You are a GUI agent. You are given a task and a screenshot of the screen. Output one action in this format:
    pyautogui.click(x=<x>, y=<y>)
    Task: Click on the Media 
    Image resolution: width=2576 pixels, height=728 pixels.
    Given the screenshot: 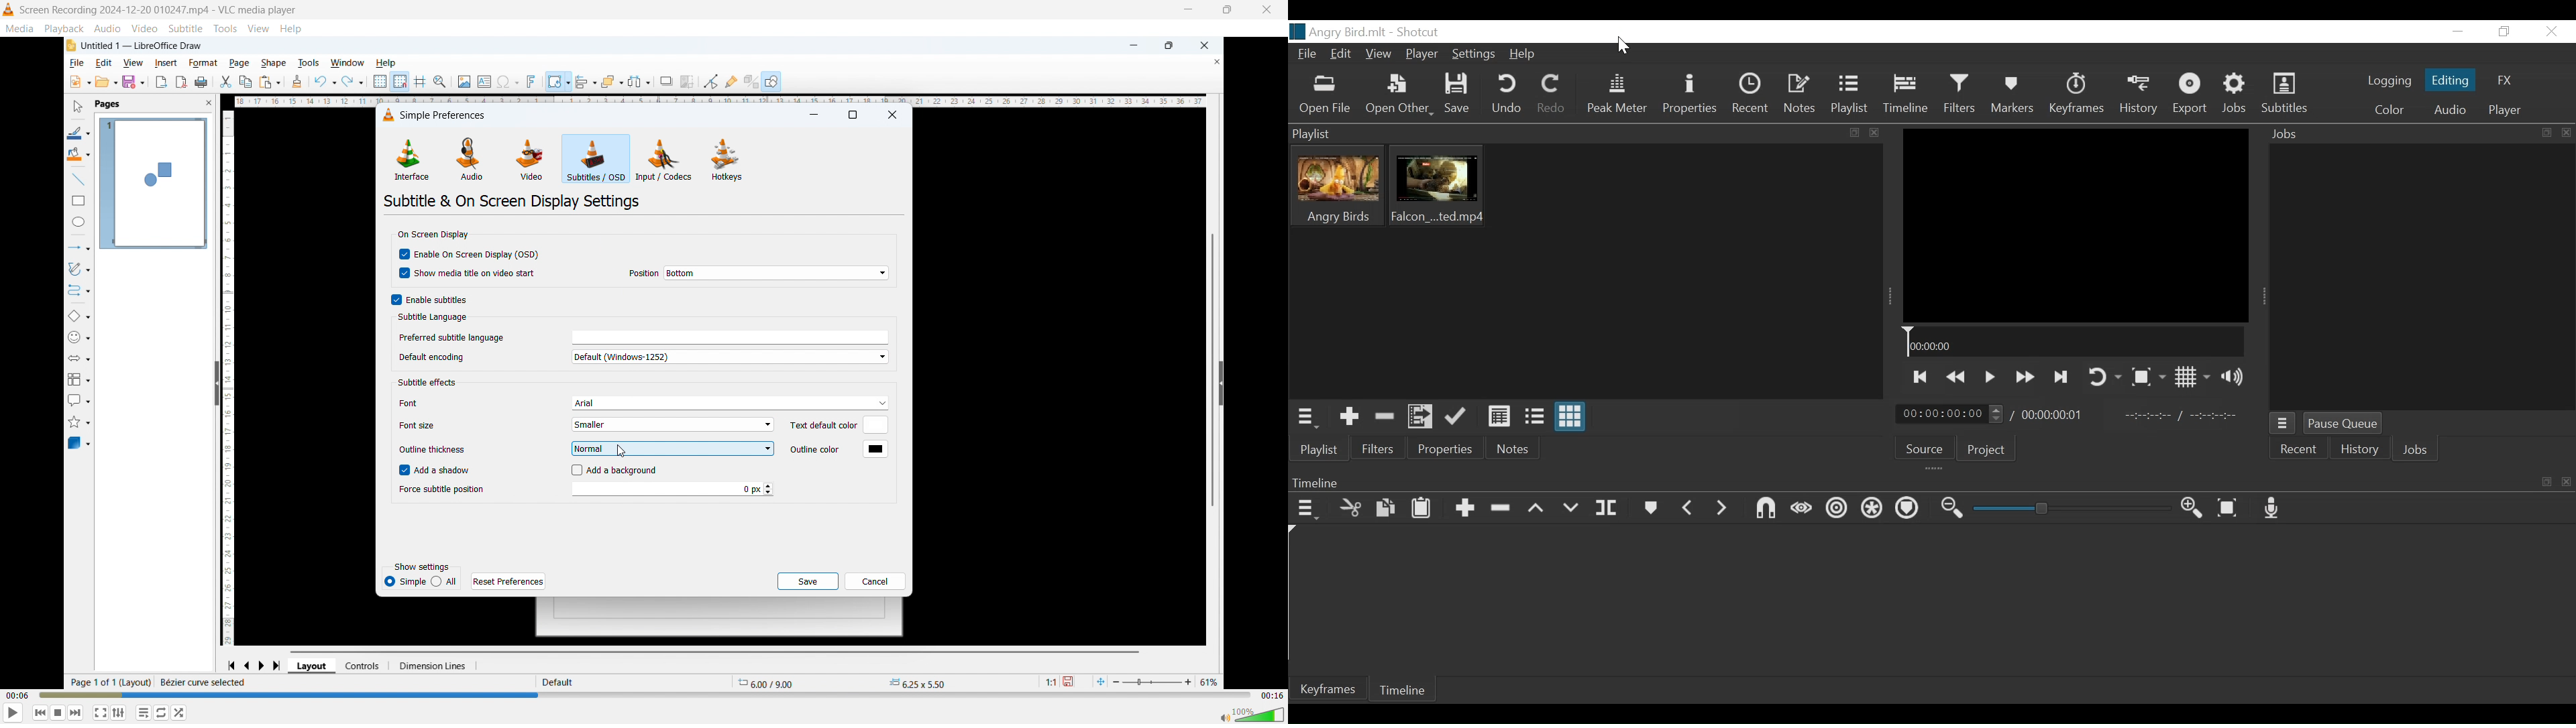 What is the action you would take?
    pyautogui.click(x=19, y=29)
    